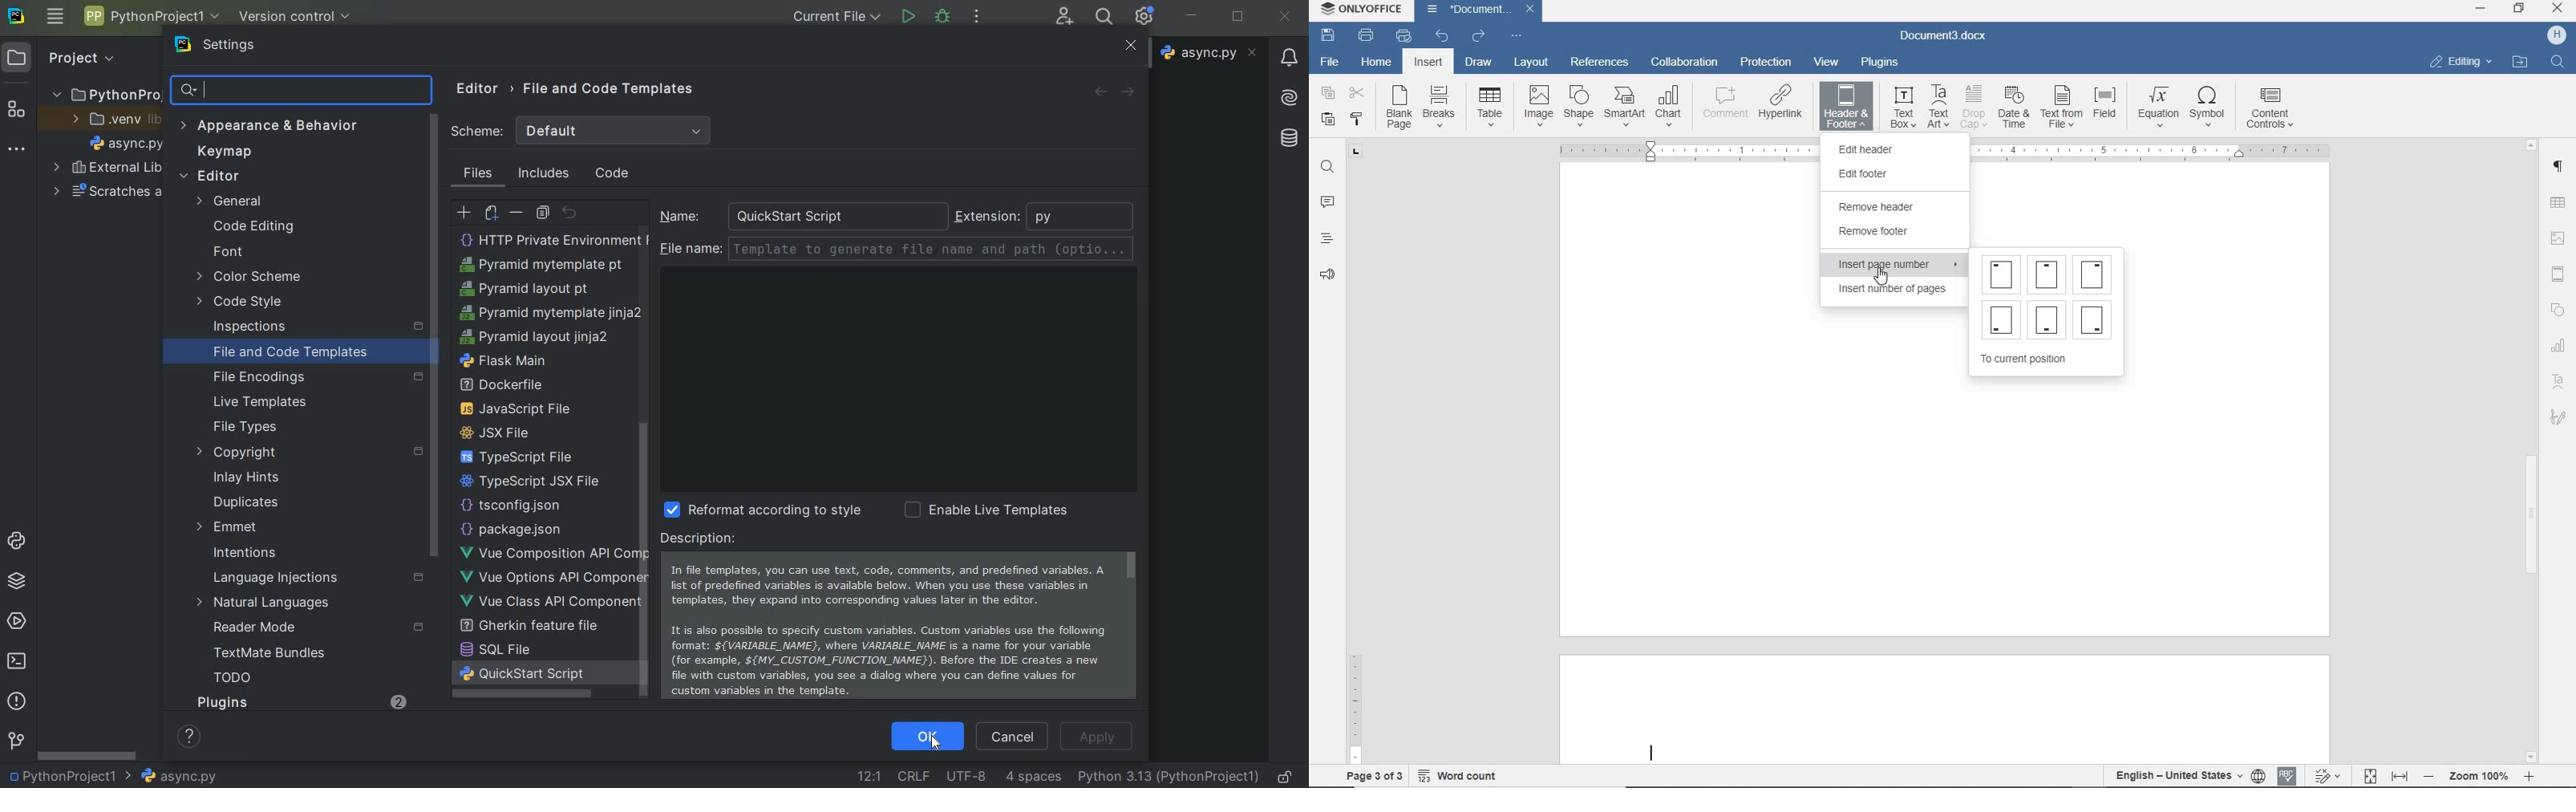  I want to click on PAGE 3 OF 3, so click(1371, 774).